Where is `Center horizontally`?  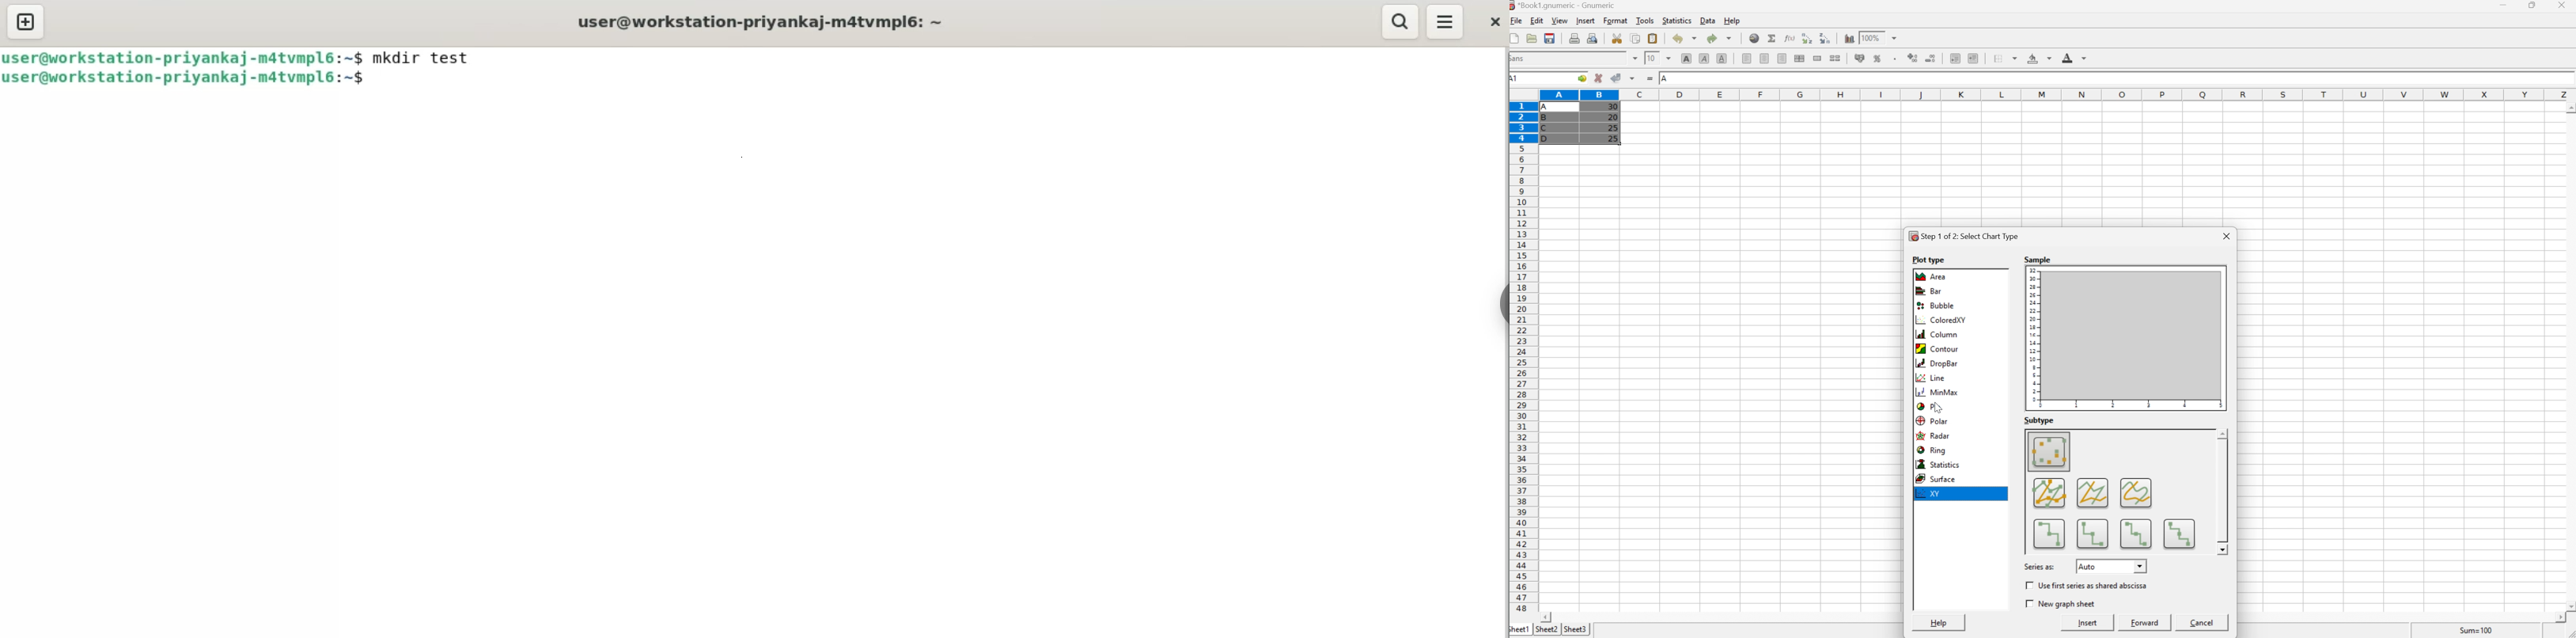
Center horizontally is located at coordinates (1766, 59).